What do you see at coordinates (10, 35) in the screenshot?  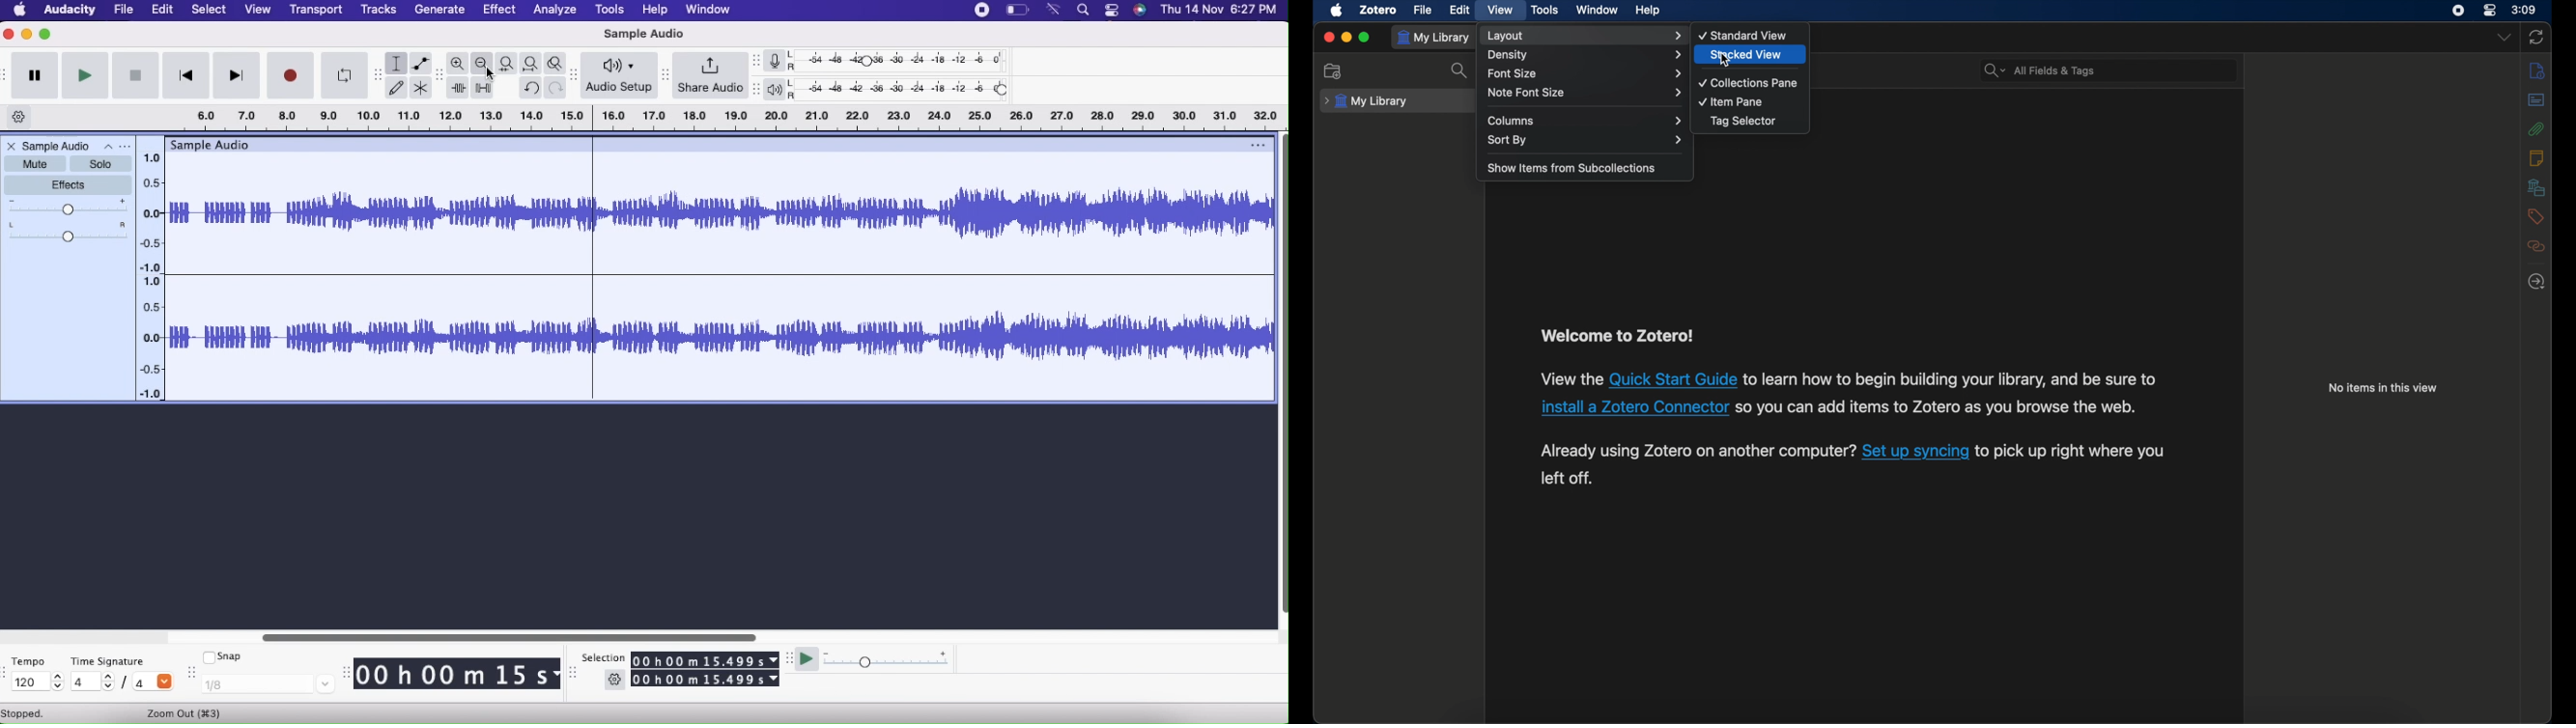 I see `Close` at bounding box center [10, 35].